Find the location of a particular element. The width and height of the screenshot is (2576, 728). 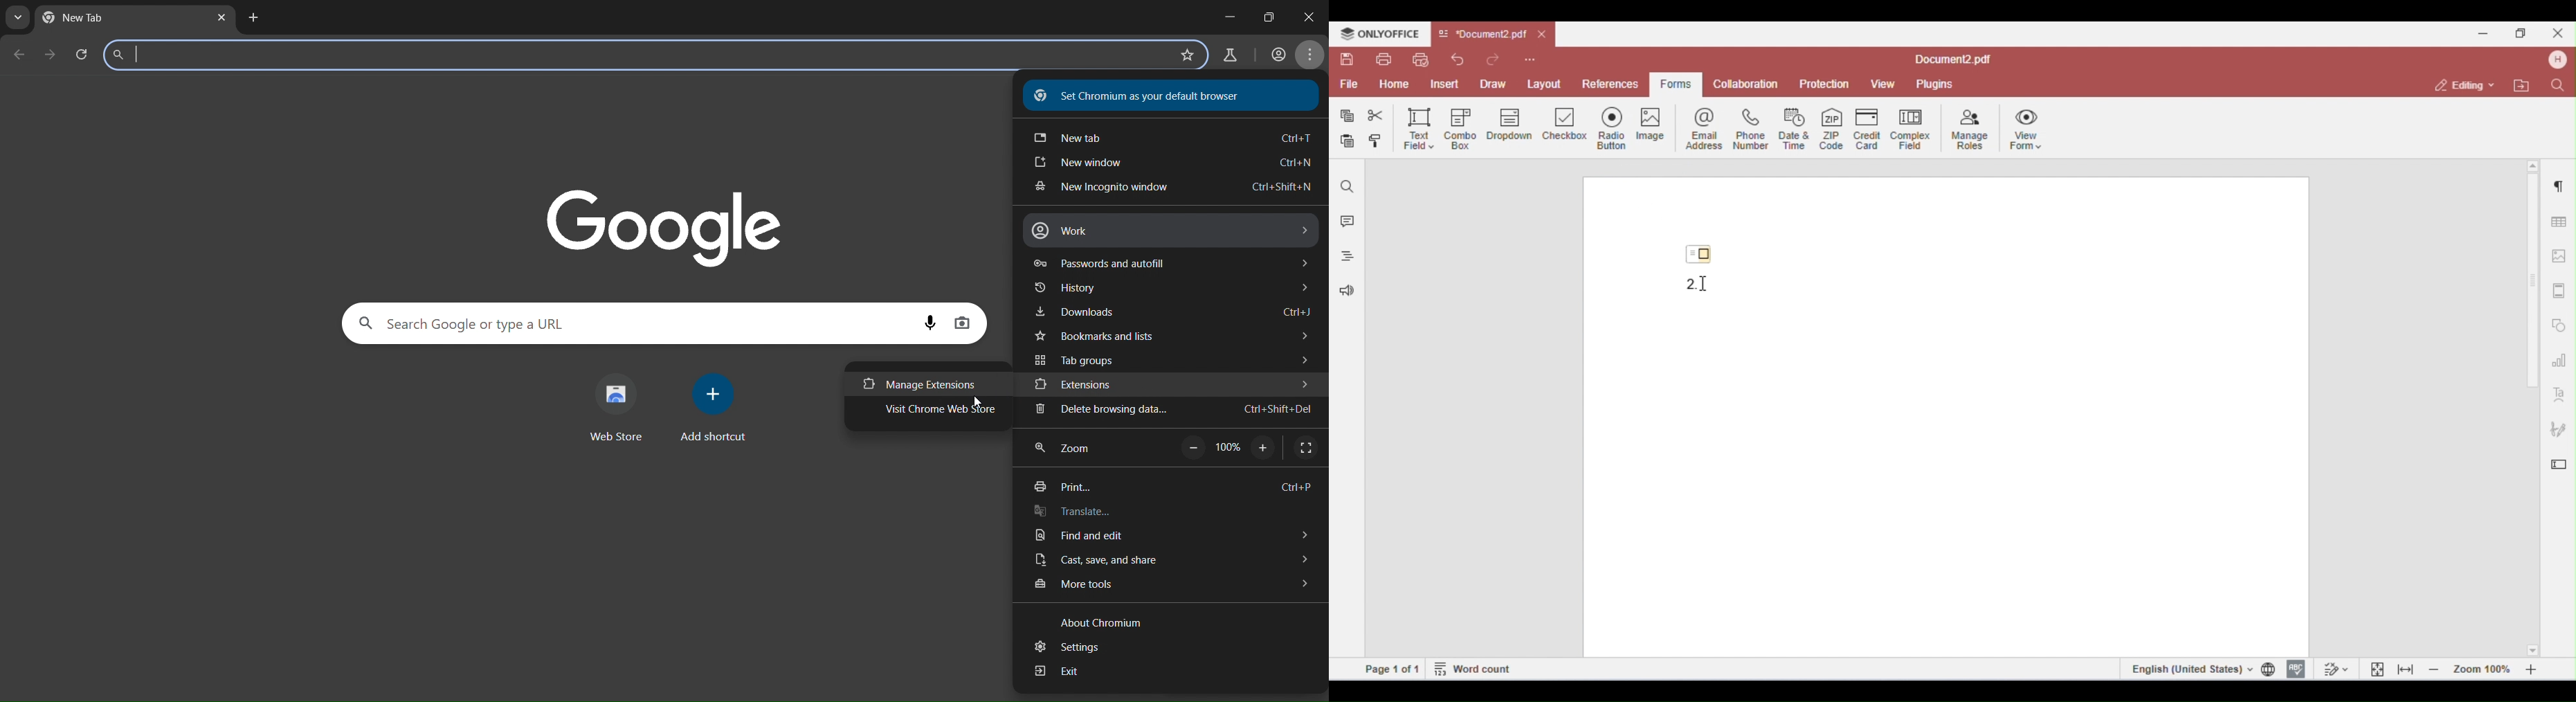

manage extensions is located at coordinates (923, 384).